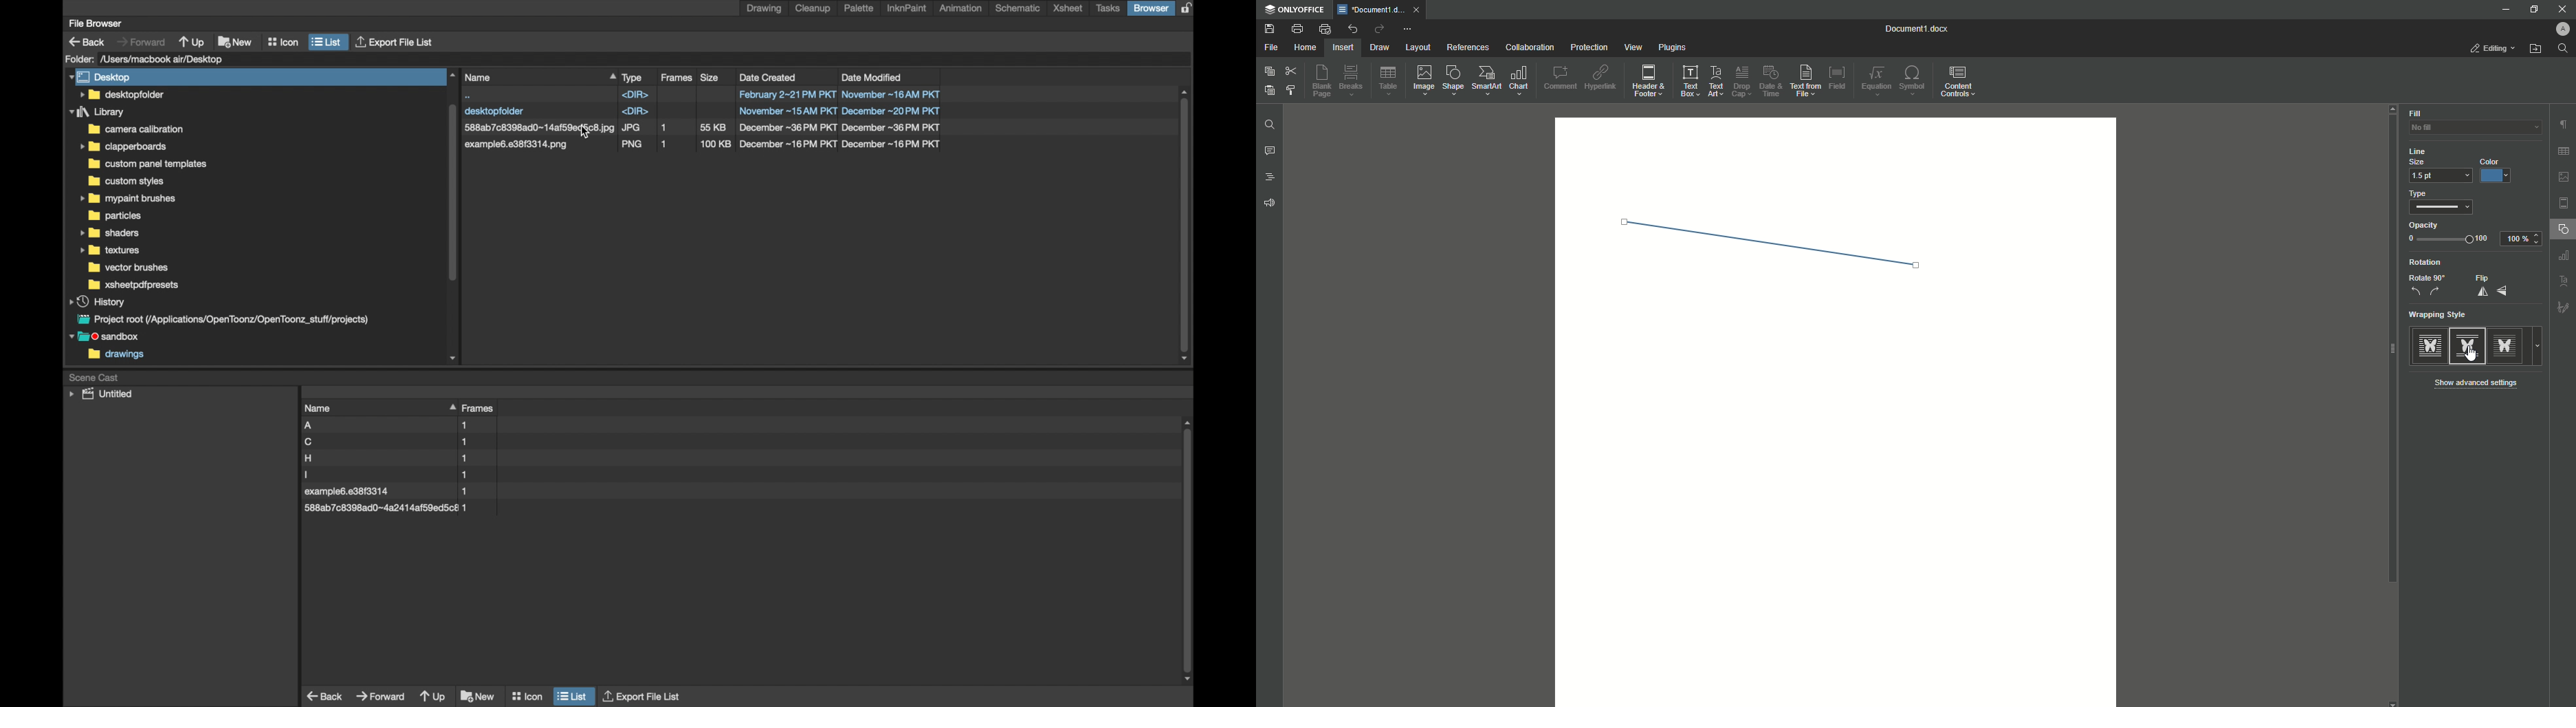  I want to click on Image, so click(1425, 82).